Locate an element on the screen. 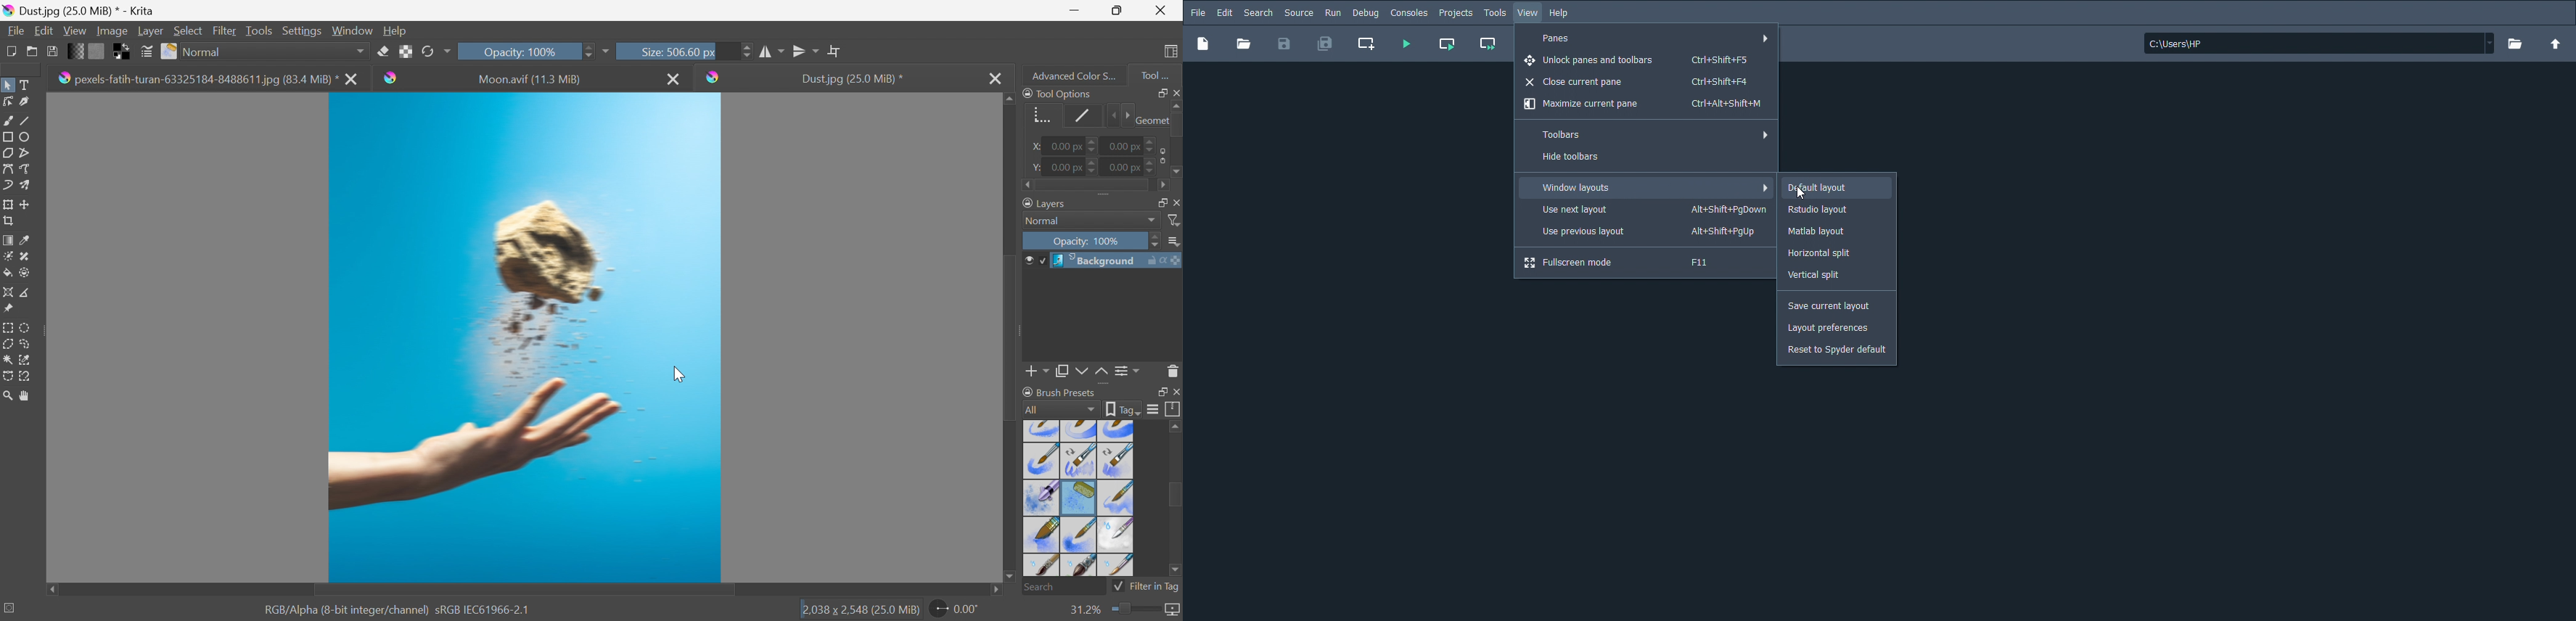 The image size is (2576, 644). Stroke is located at coordinates (1083, 115).